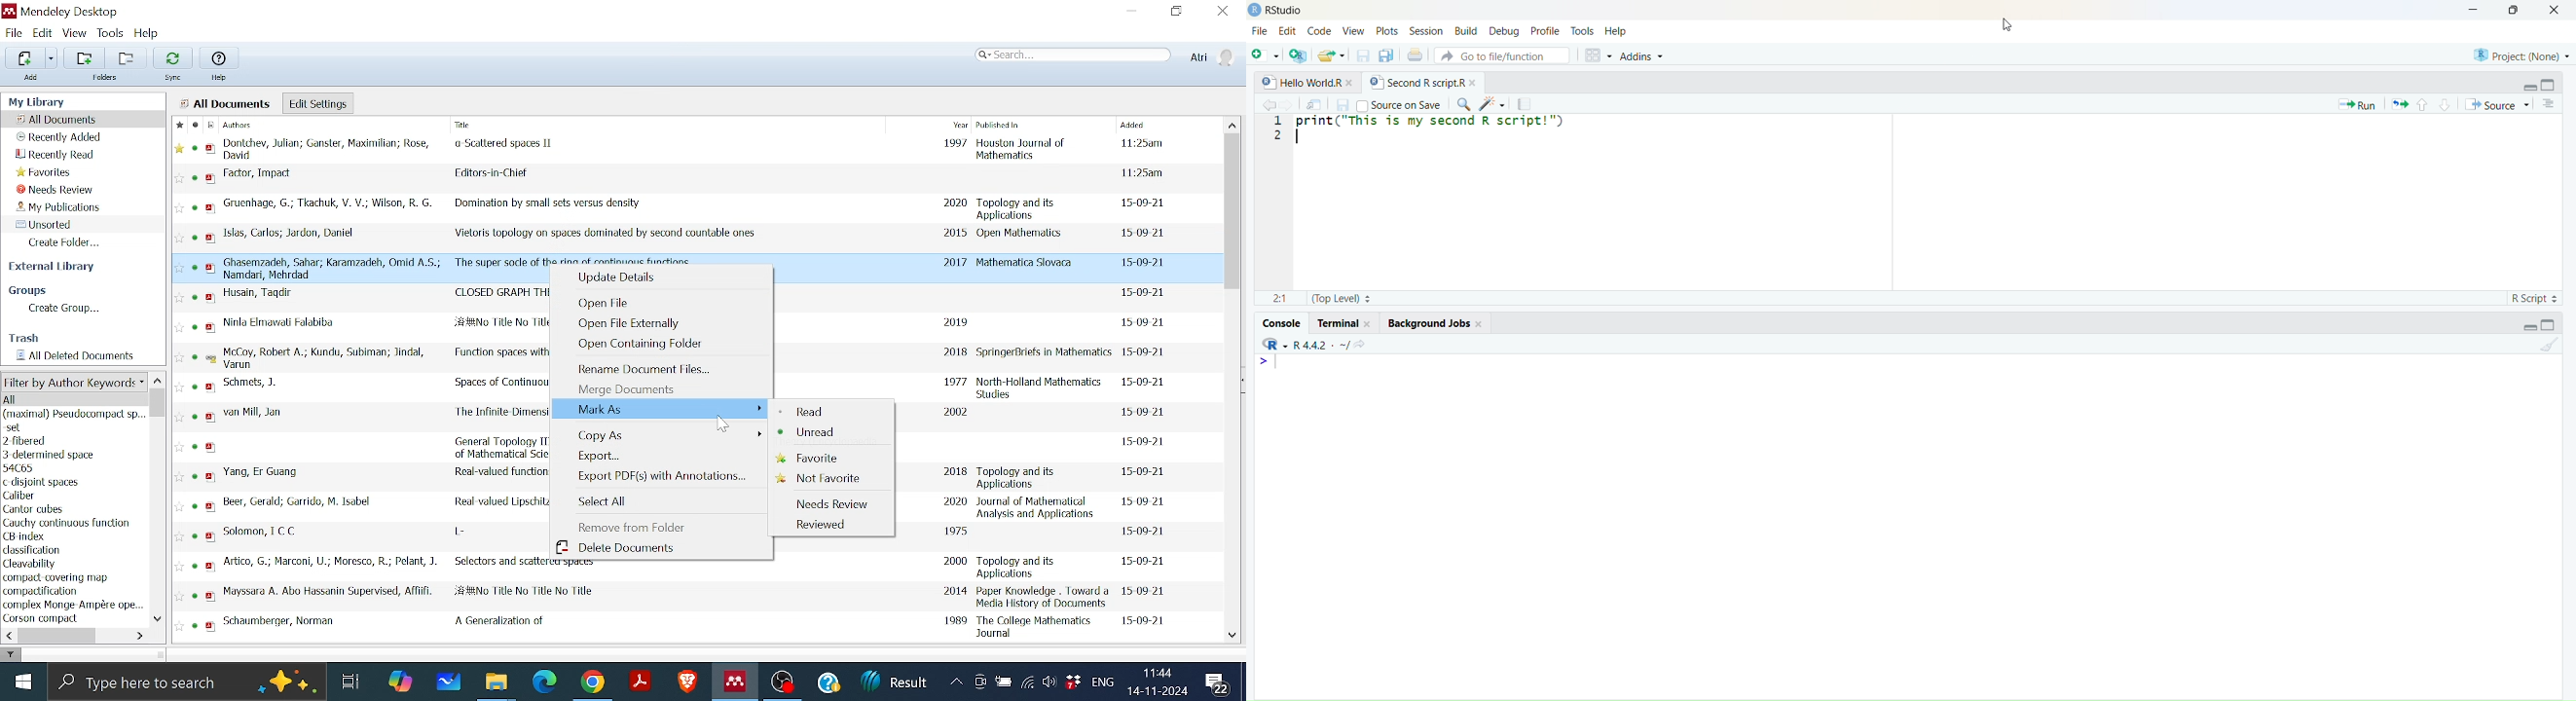  Describe the element at coordinates (644, 368) in the screenshot. I see `Rename document files` at that location.